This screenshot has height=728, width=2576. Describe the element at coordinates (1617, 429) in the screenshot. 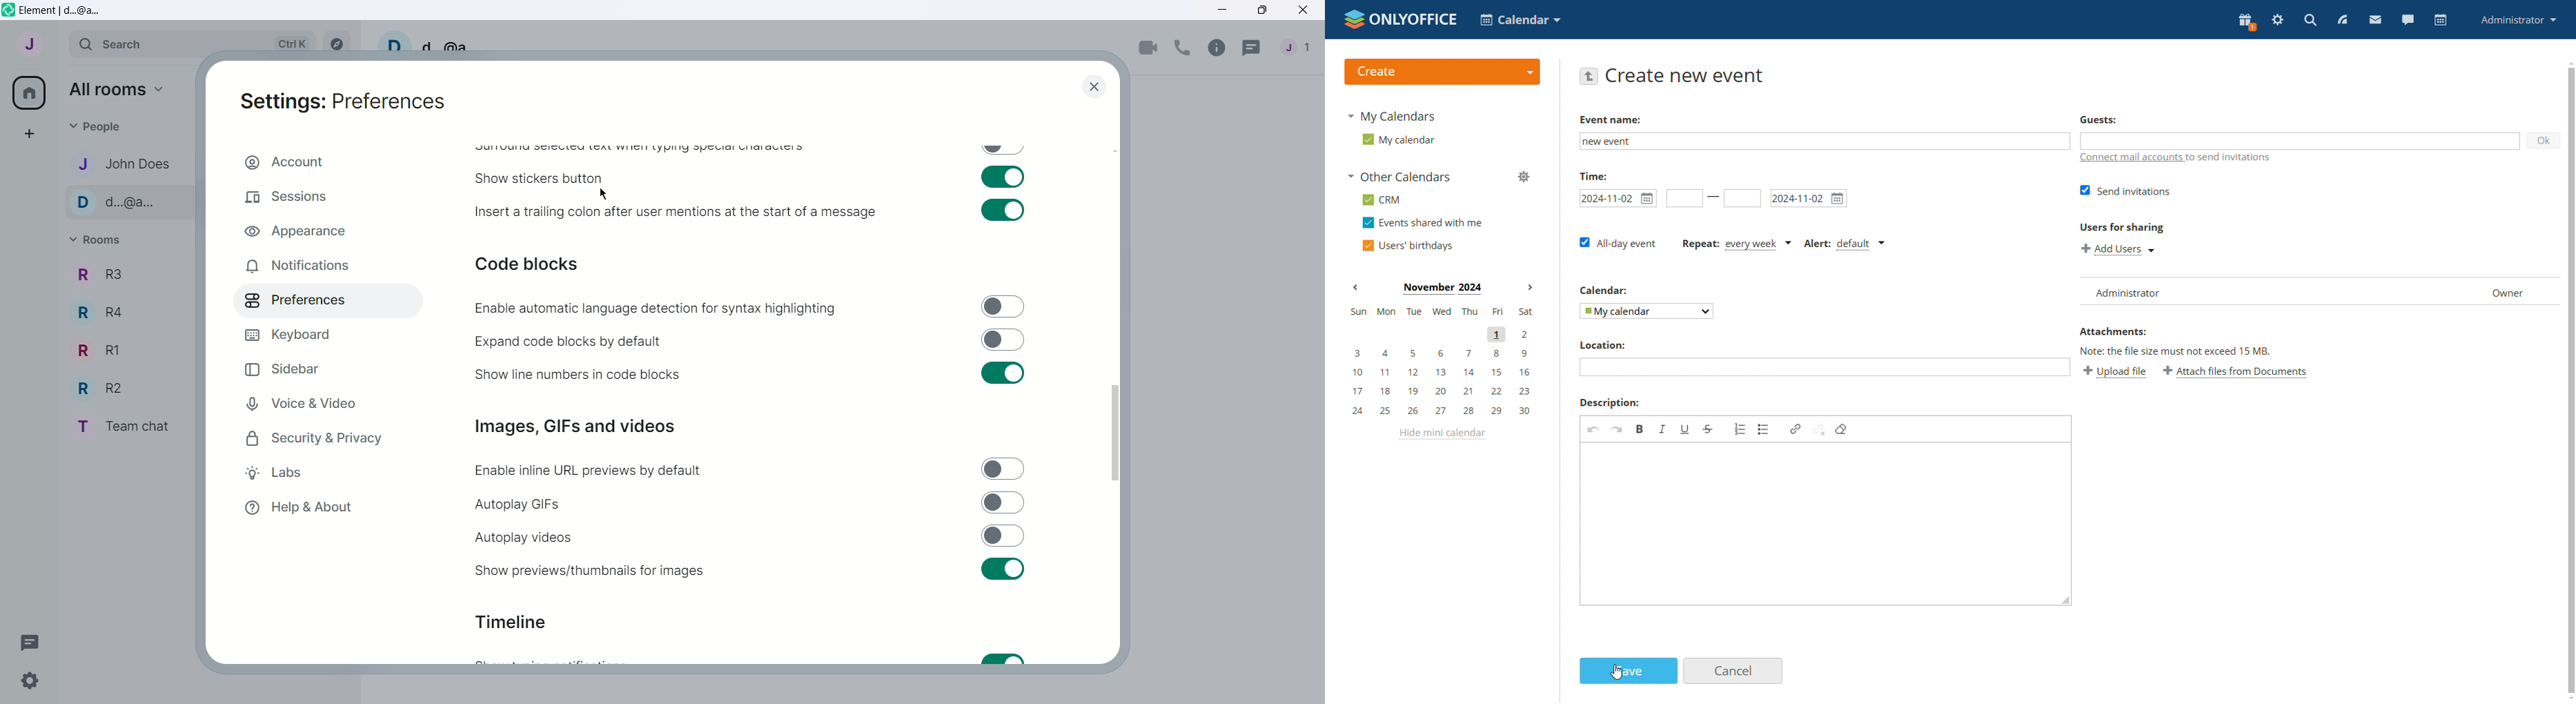

I see `redo` at that location.